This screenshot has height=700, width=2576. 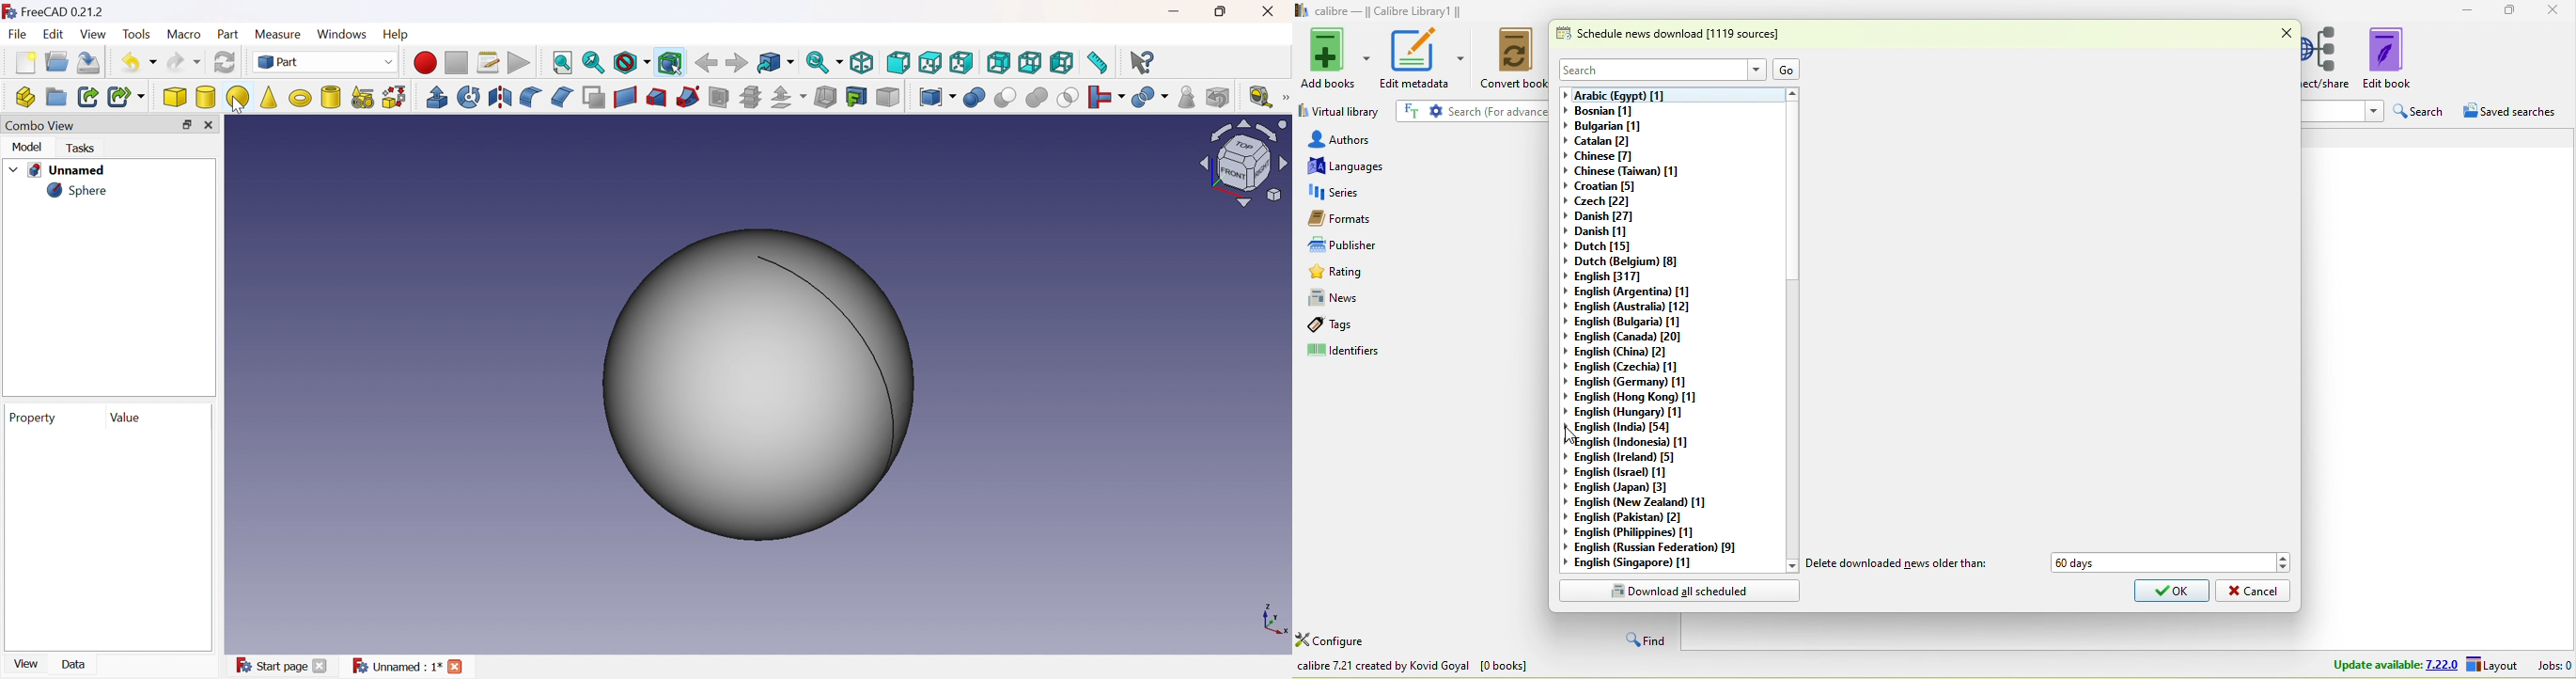 What do you see at coordinates (718, 98) in the screenshot?
I see `Section` at bounding box center [718, 98].